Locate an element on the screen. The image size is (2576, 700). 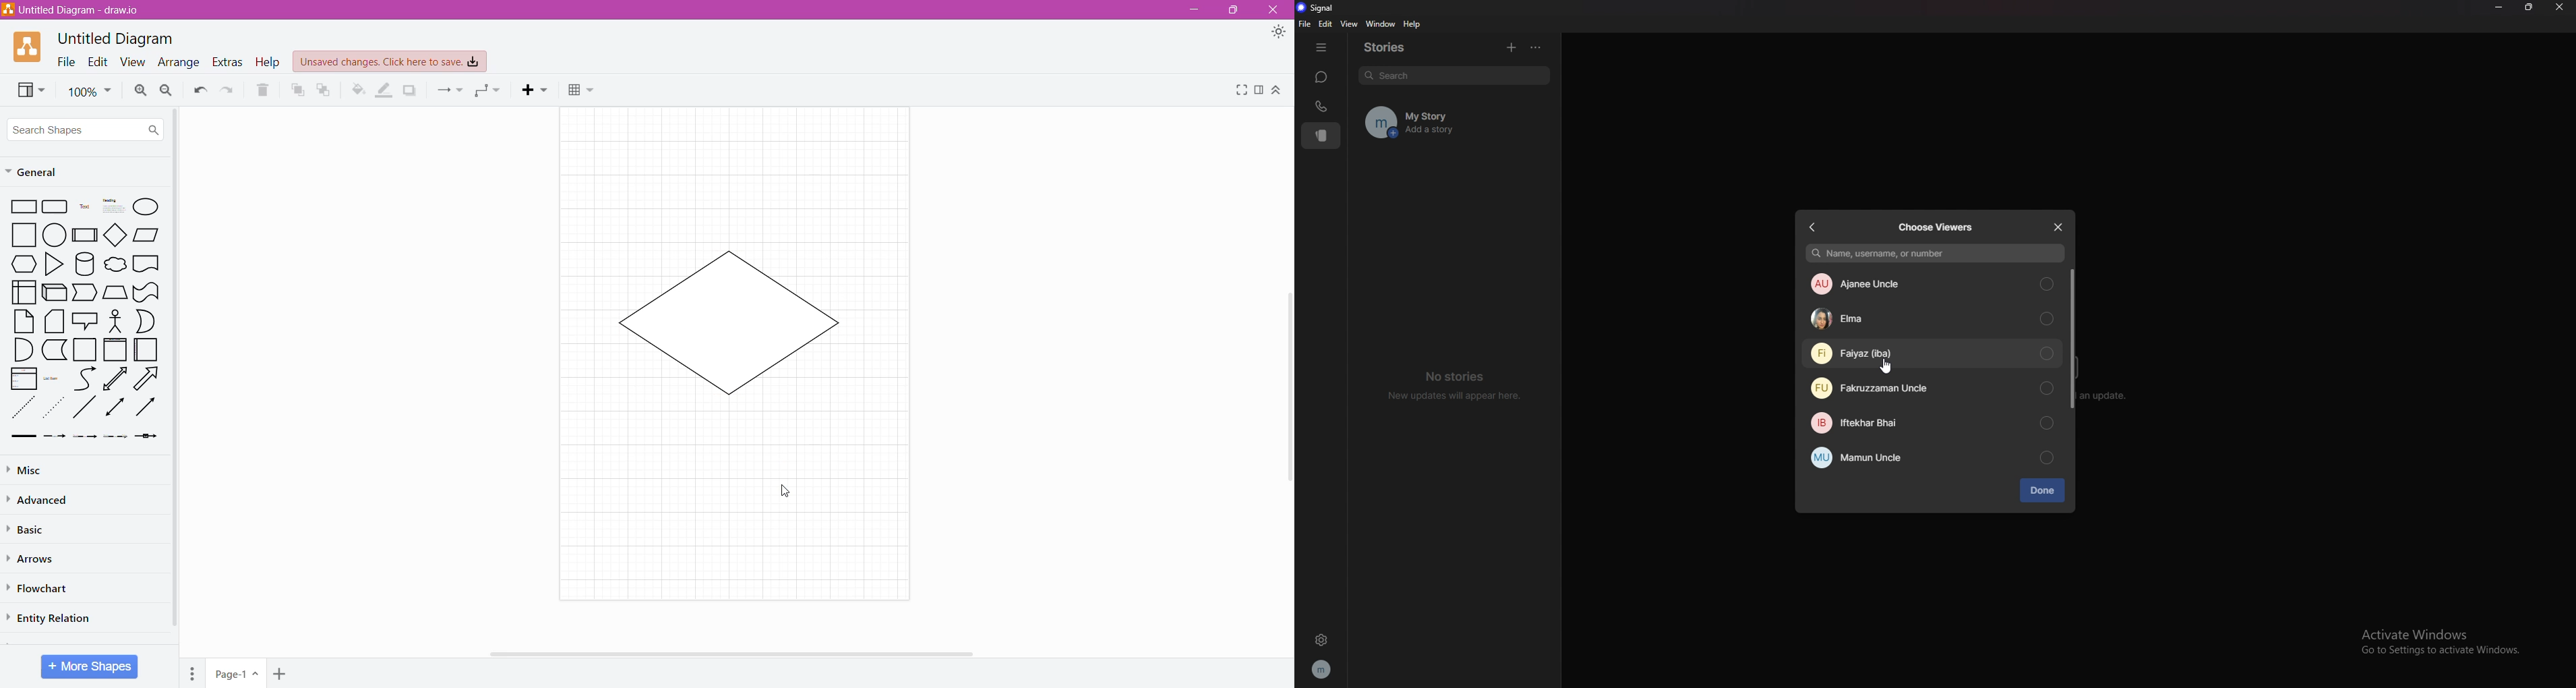
Cursor is located at coordinates (790, 492).